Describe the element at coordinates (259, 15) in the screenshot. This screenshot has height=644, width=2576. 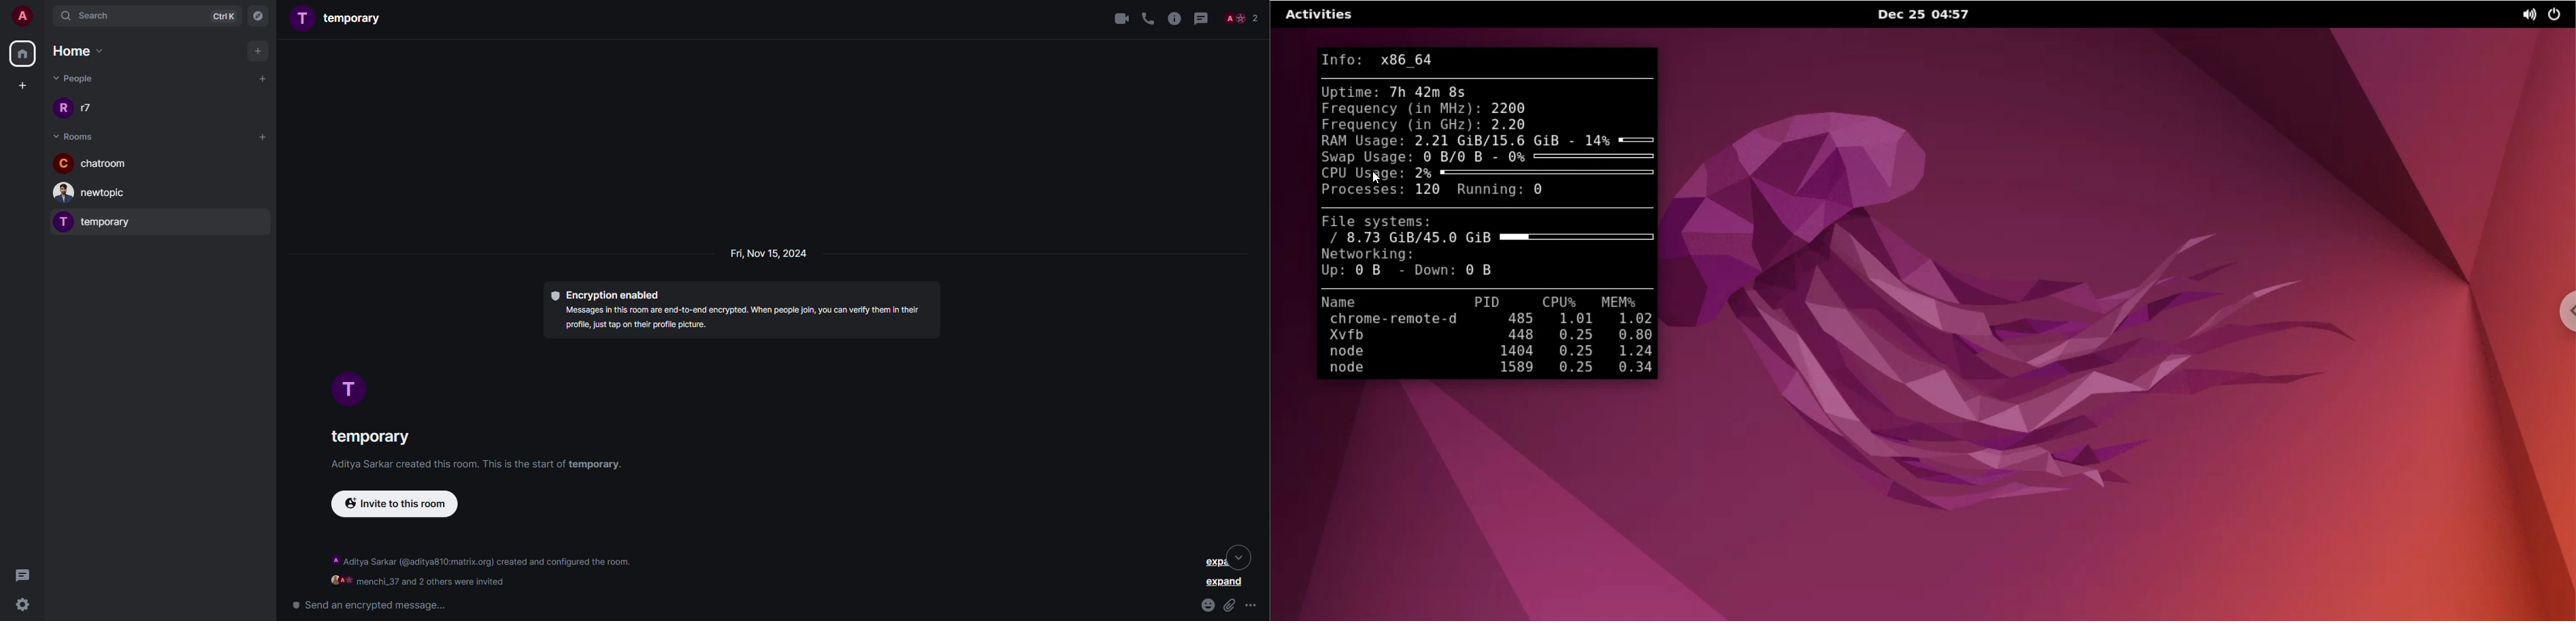
I see `navigator` at that location.